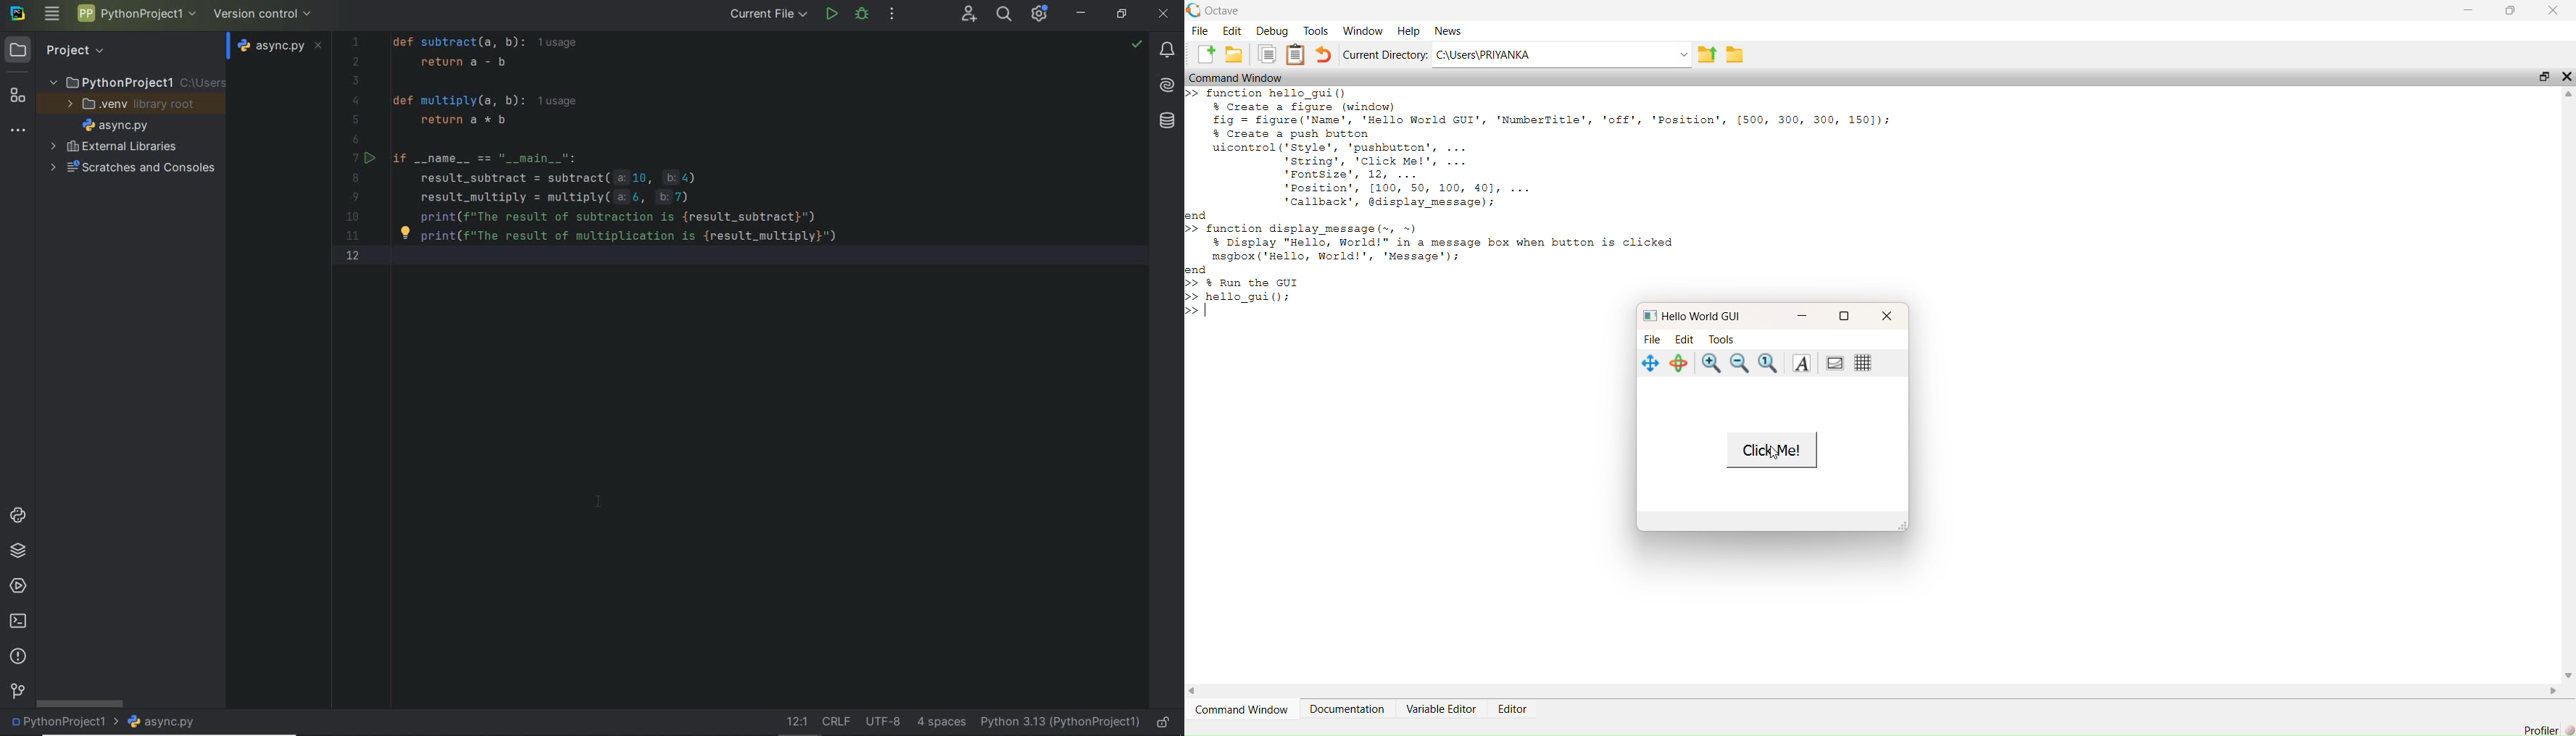 The height and width of the screenshot is (756, 2576). What do you see at coordinates (114, 146) in the screenshot?
I see `External Libraries` at bounding box center [114, 146].